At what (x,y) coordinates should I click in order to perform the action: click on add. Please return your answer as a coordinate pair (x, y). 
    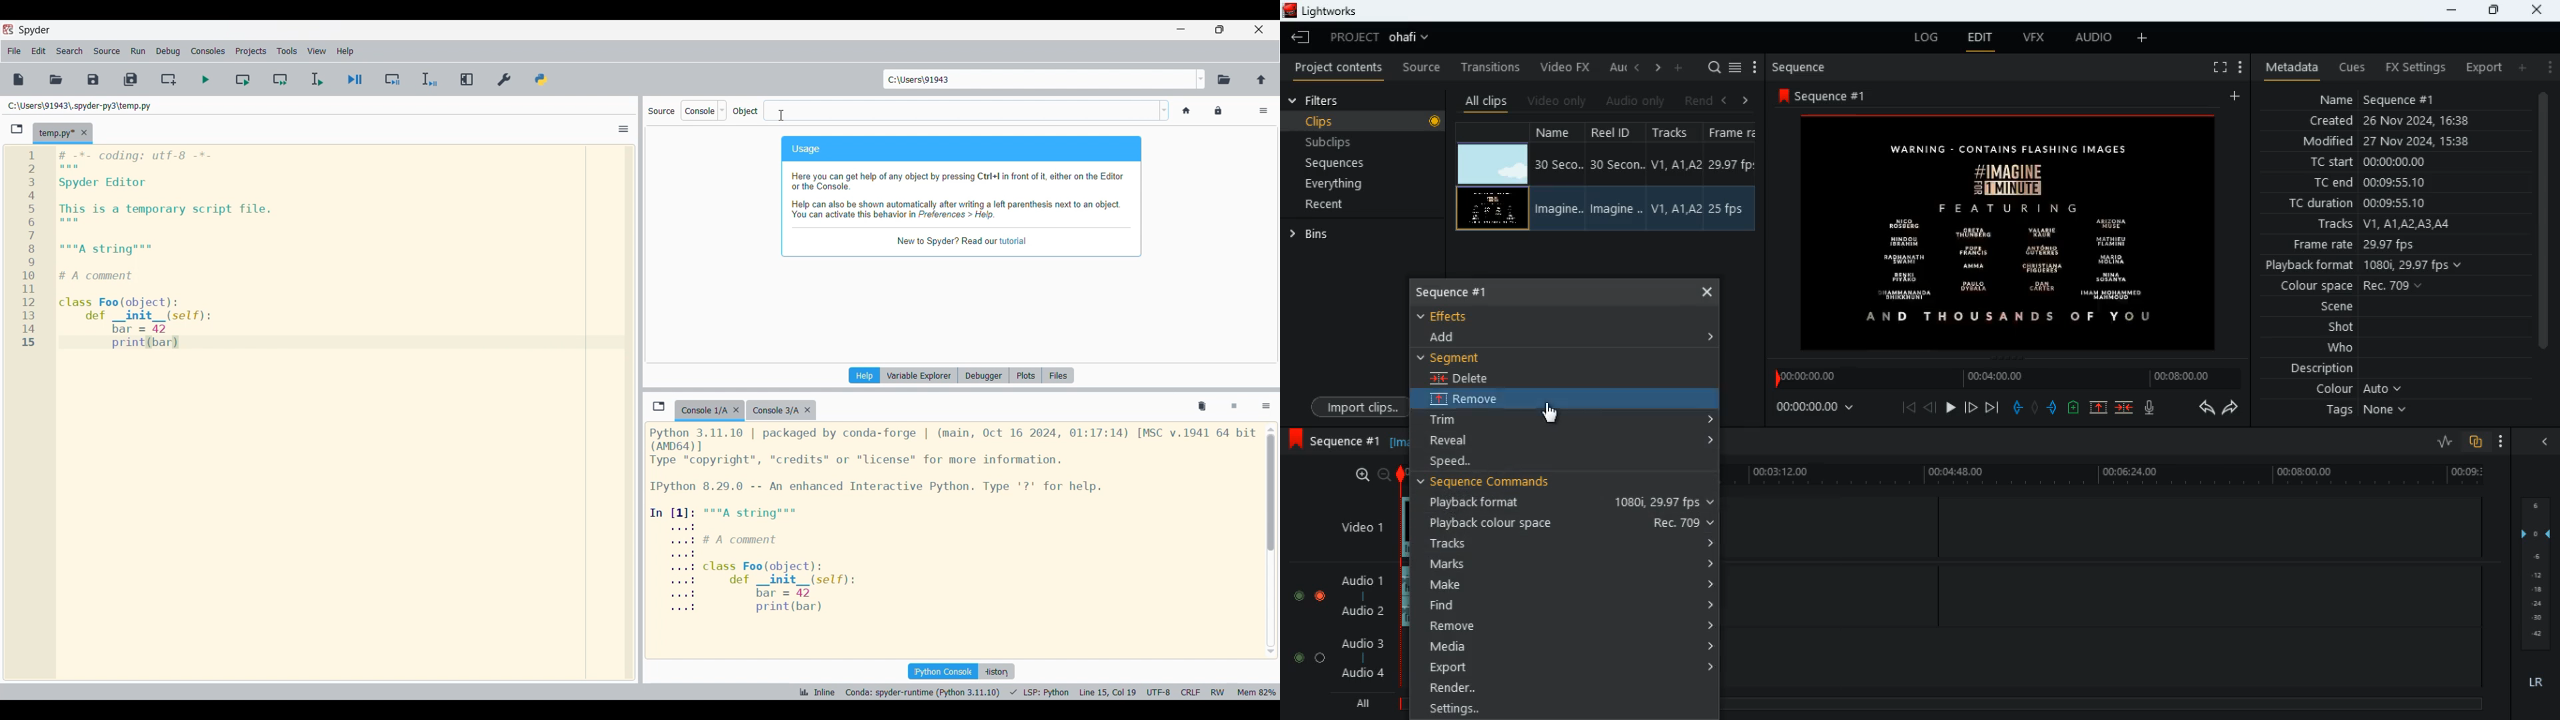
    Looking at the image, I should click on (2522, 68).